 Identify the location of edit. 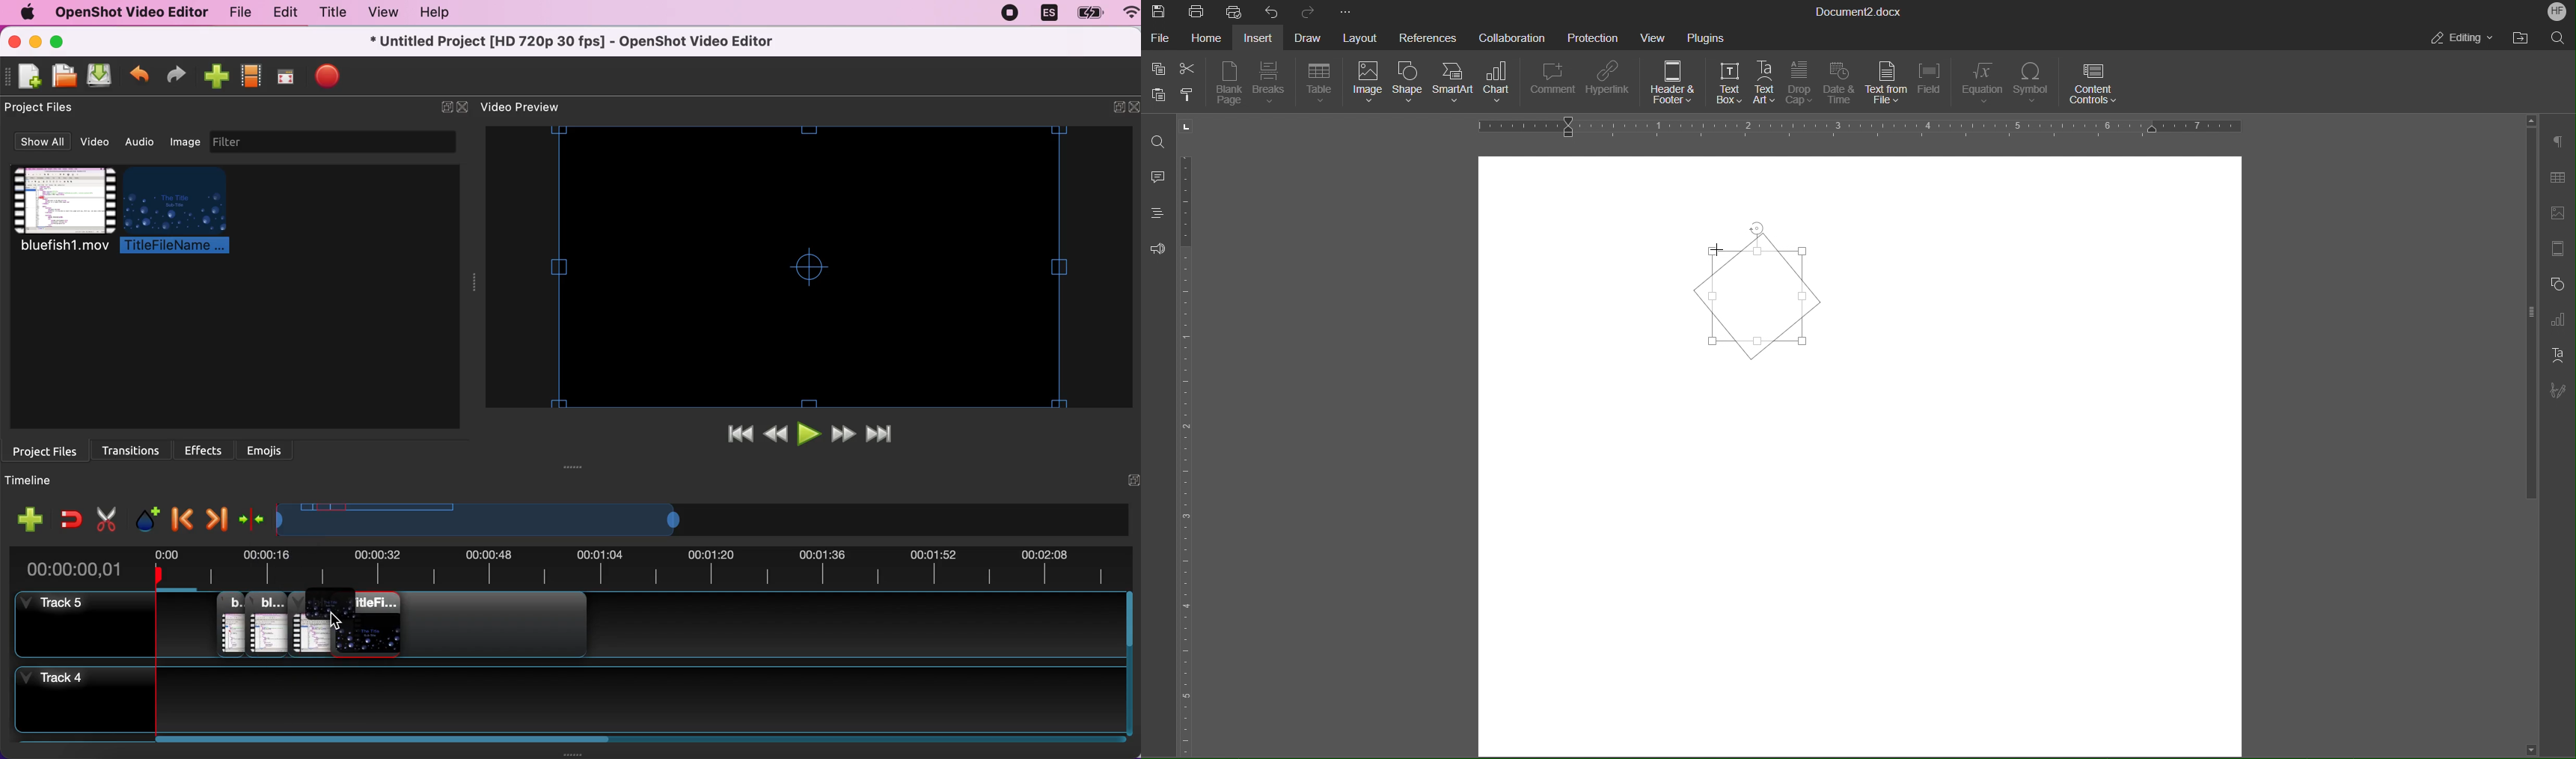
(282, 13).